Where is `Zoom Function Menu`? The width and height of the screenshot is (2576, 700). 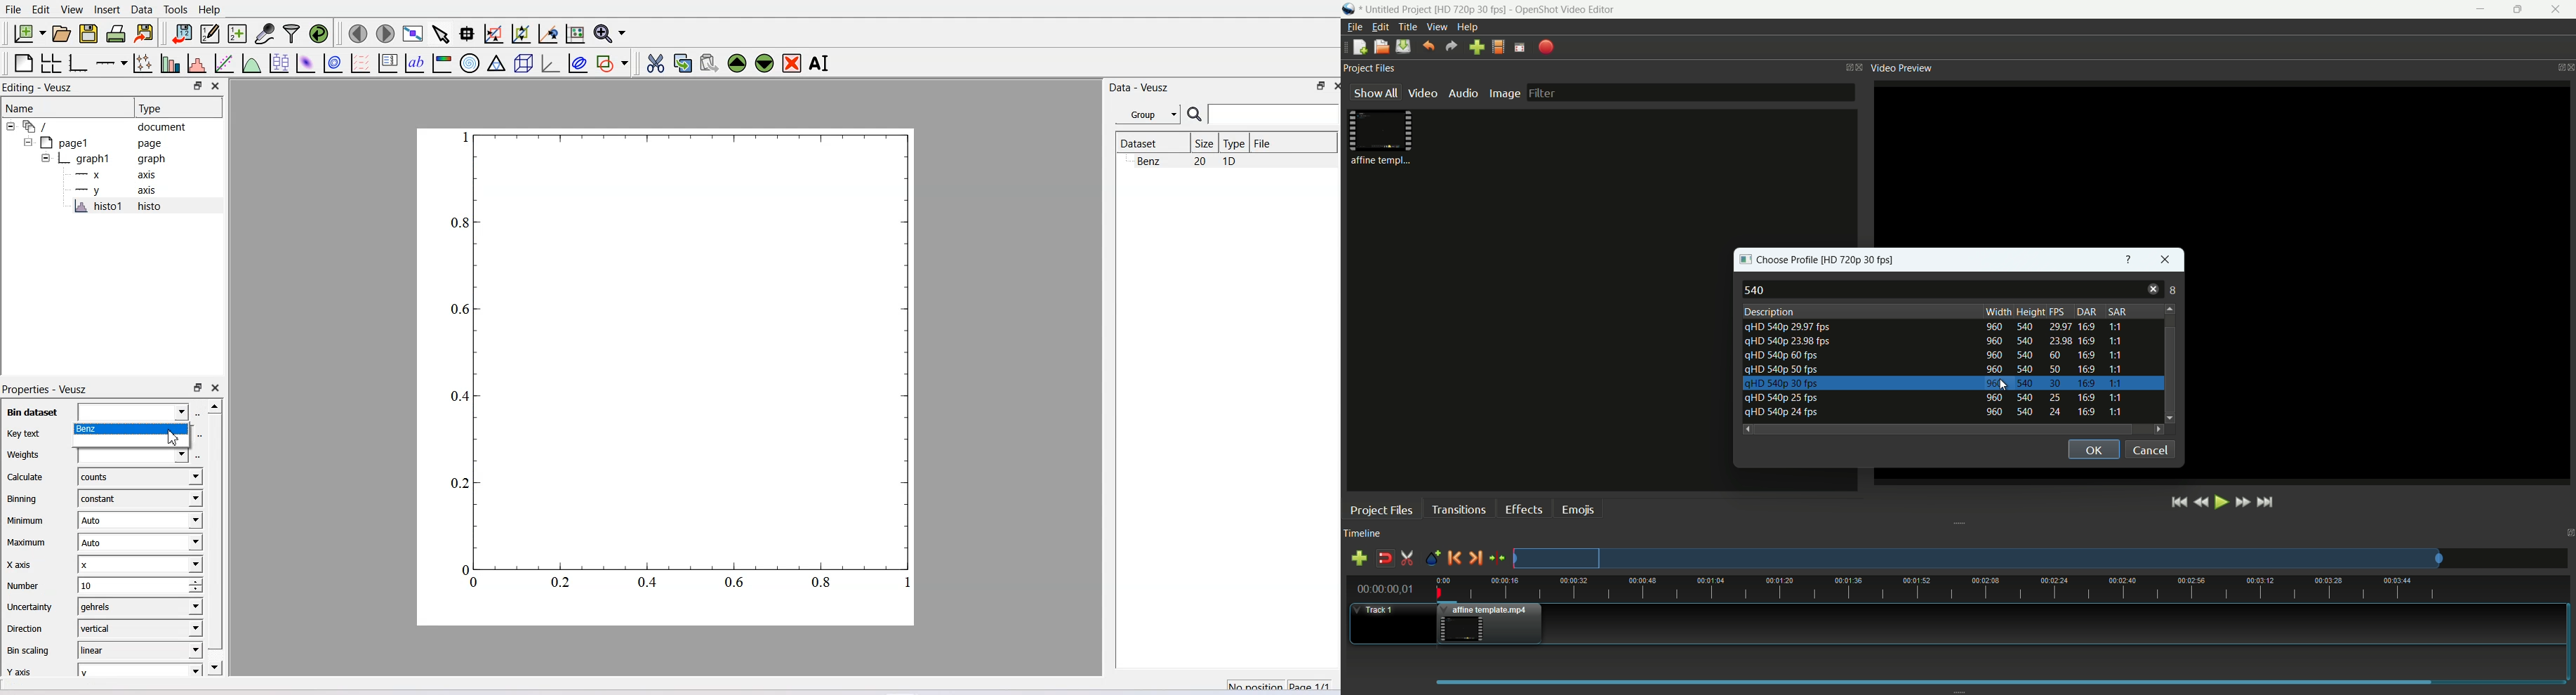 Zoom Function Menu is located at coordinates (611, 33).